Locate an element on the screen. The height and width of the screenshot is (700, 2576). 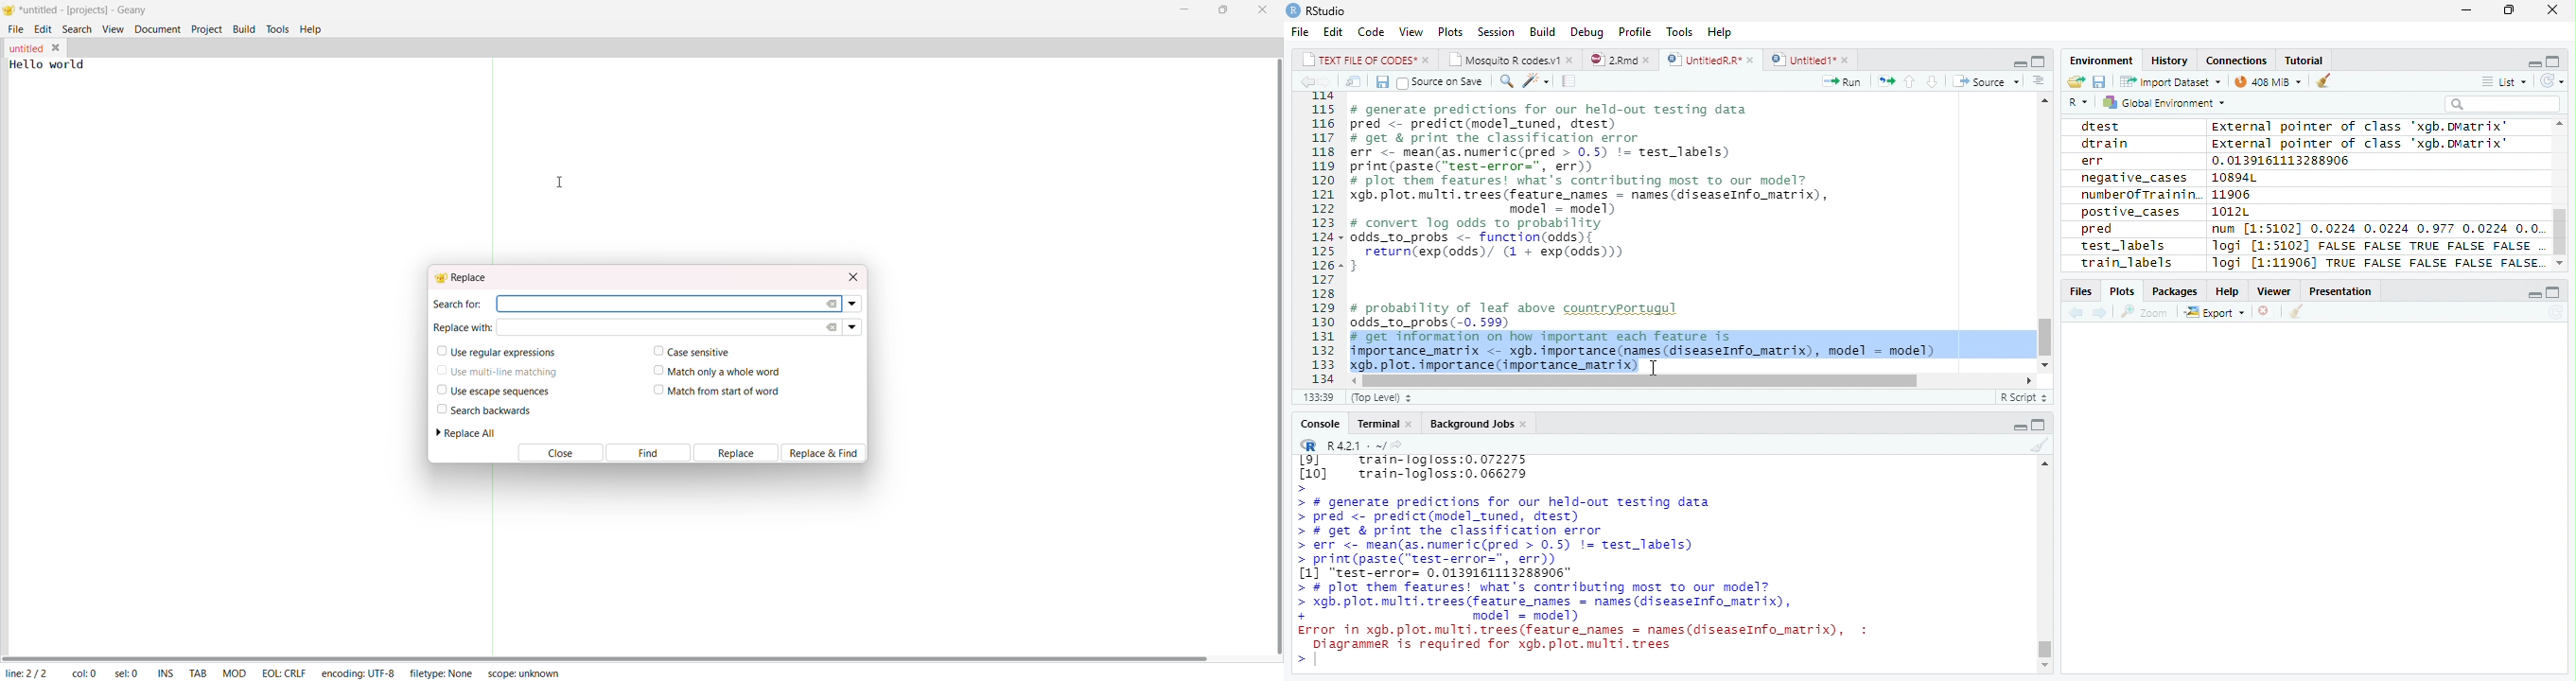
Tools is located at coordinates (1679, 31).